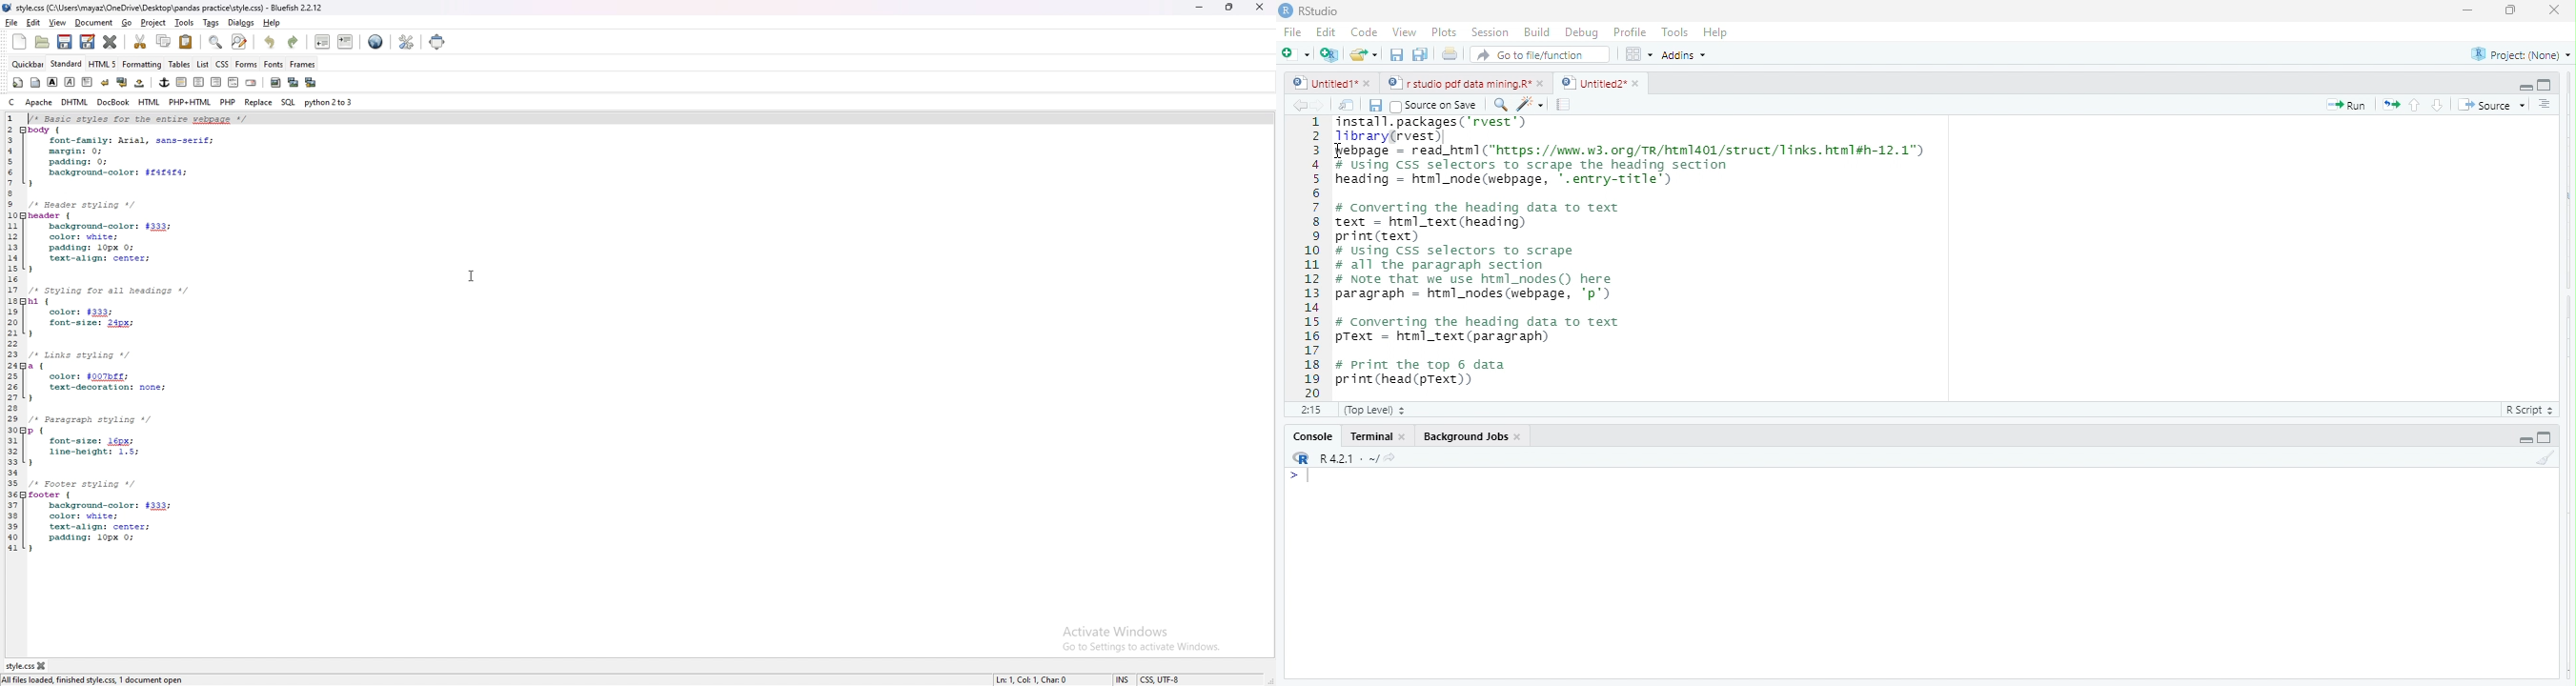 The height and width of the screenshot is (700, 2576). I want to click on close, so click(2548, 10).